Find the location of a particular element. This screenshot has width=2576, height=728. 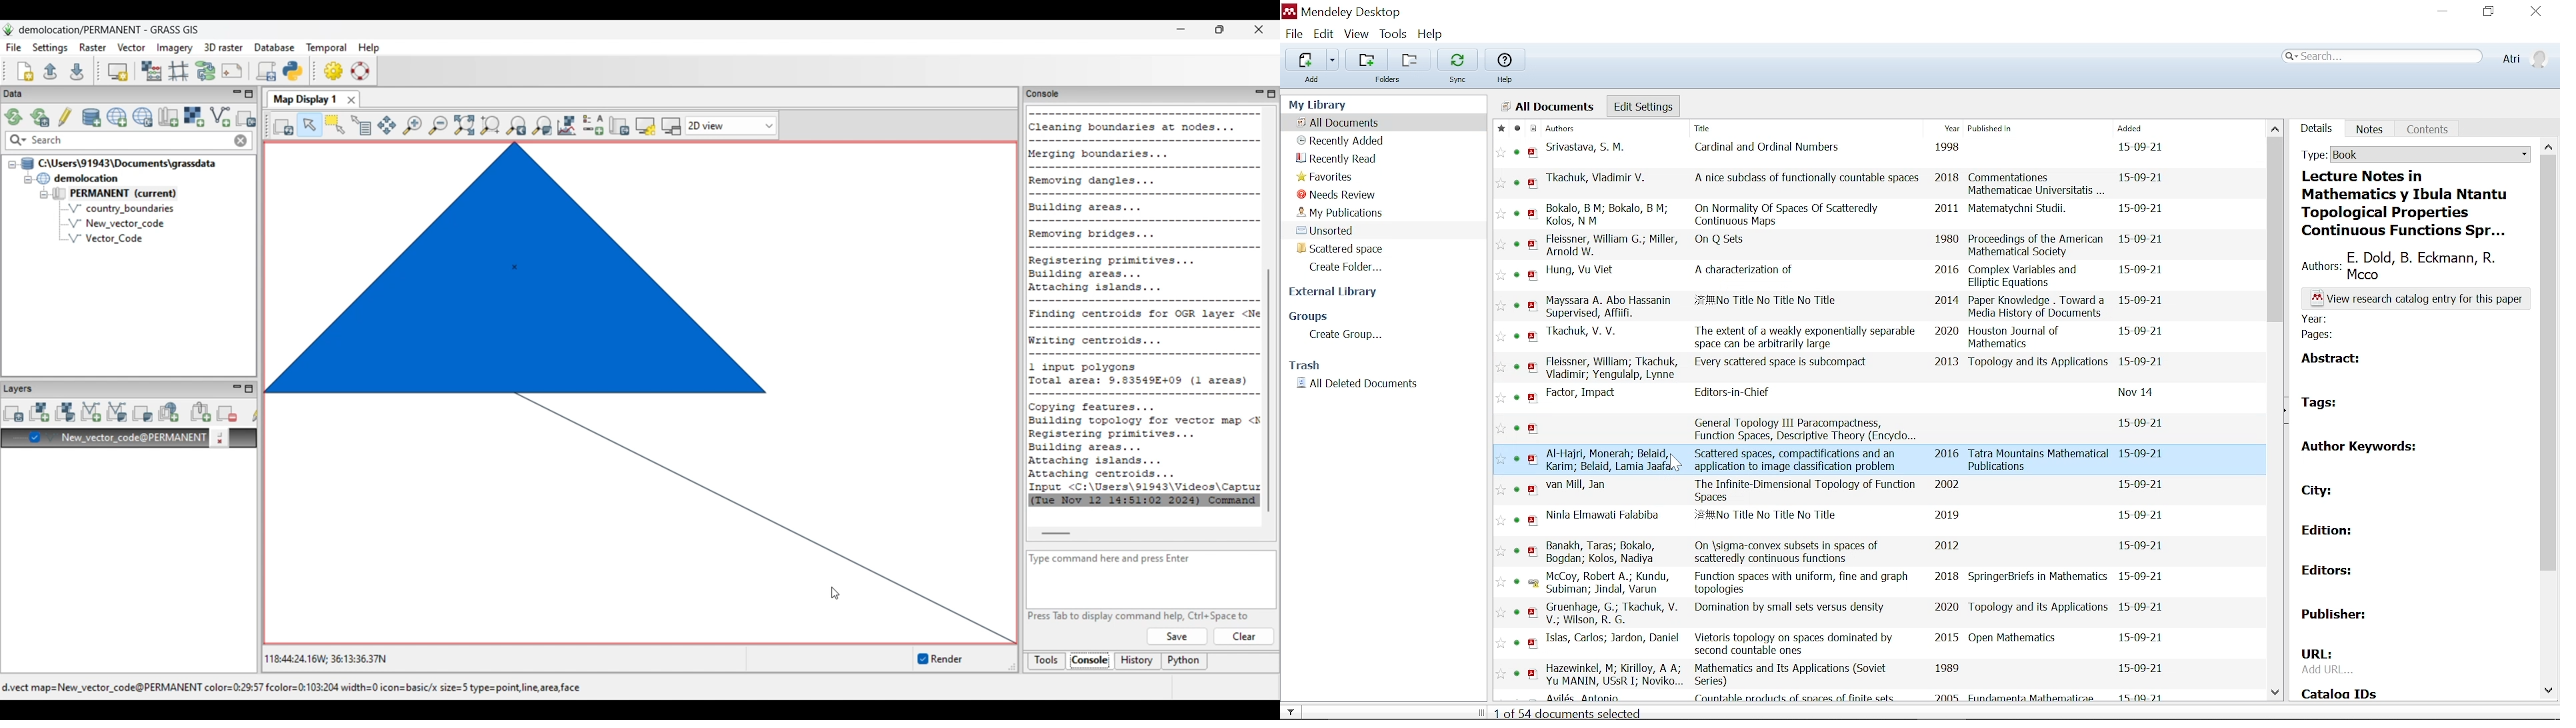

Paper Knowledge . Toward a
Media History of Documents. is located at coordinates (2038, 307).